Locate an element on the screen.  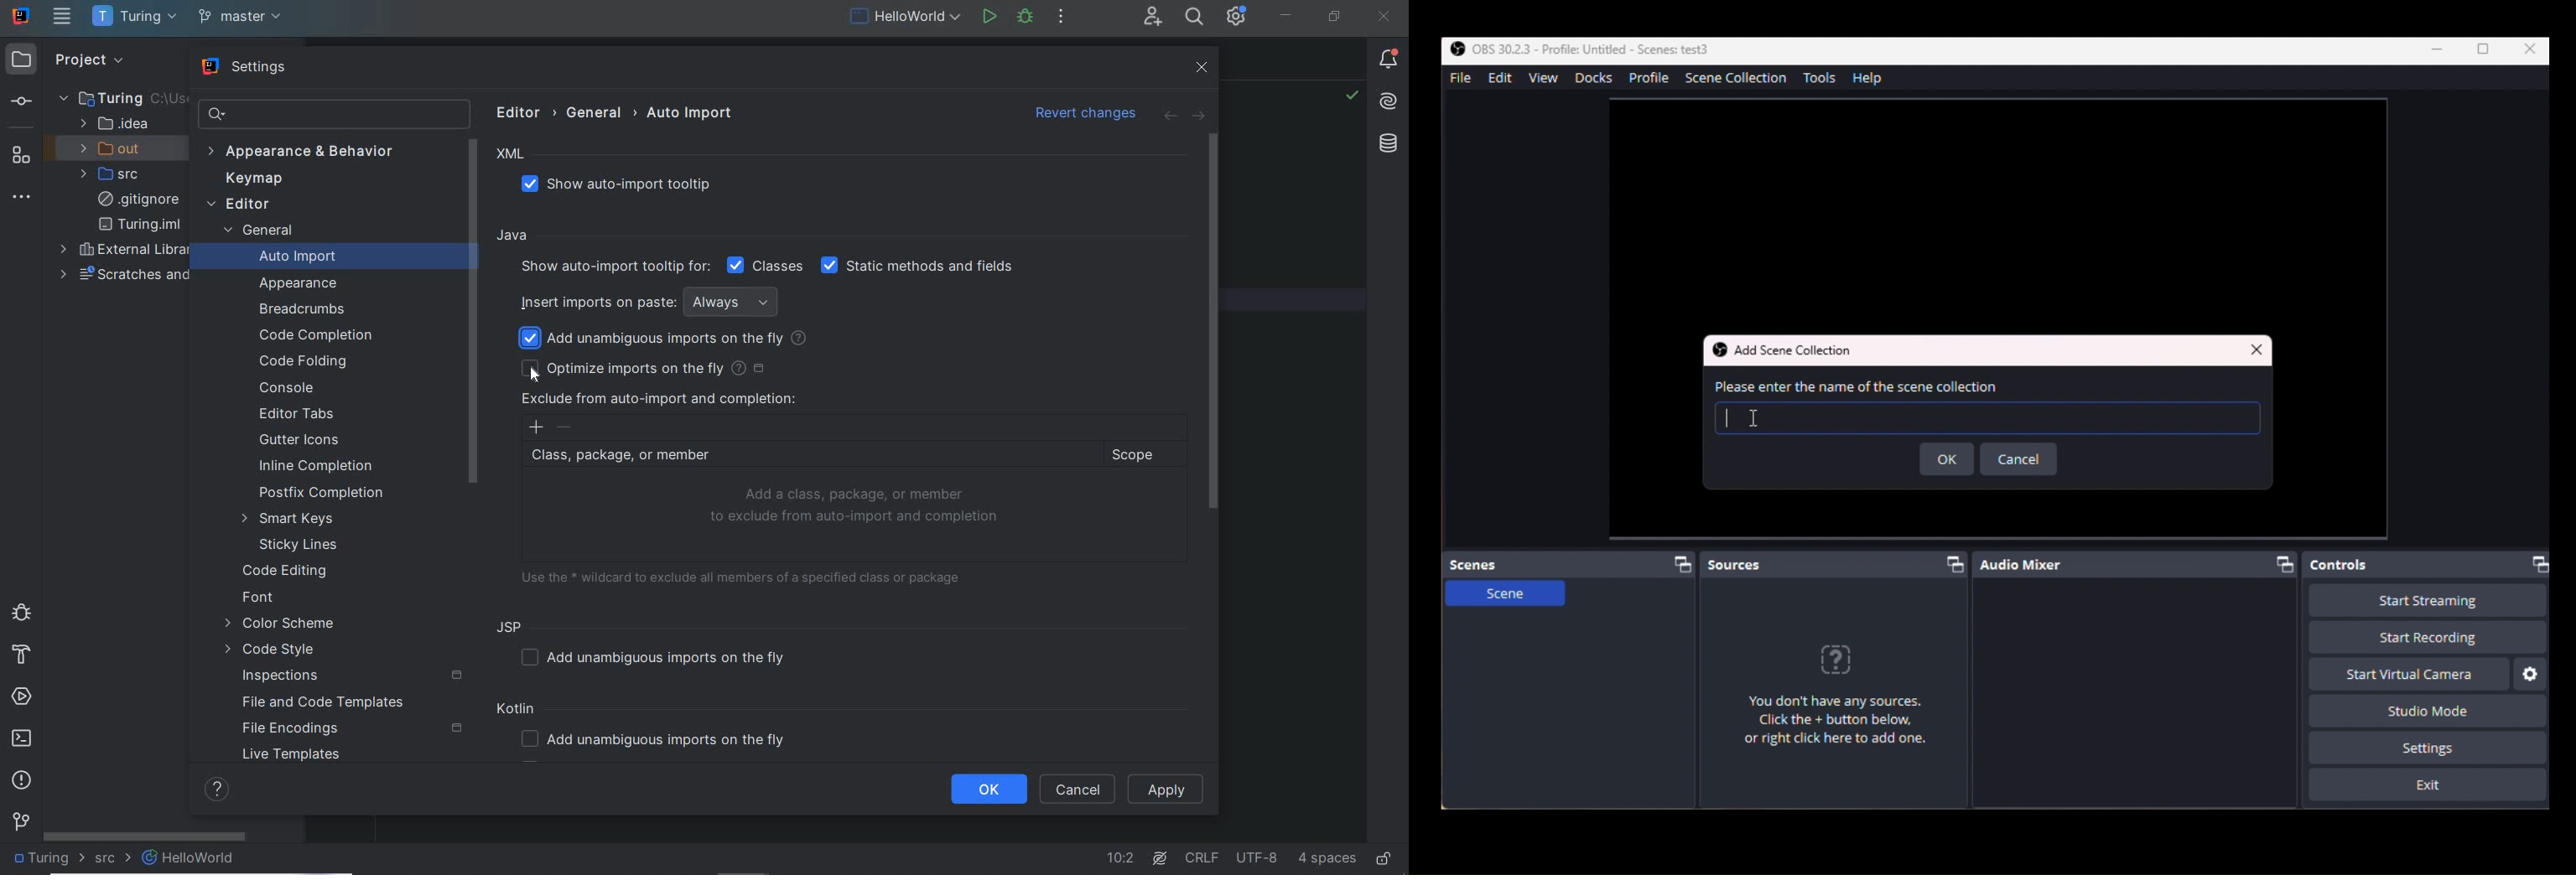
CLASS, PACKAGE, OR MEMBER is located at coordinates (808, 456).